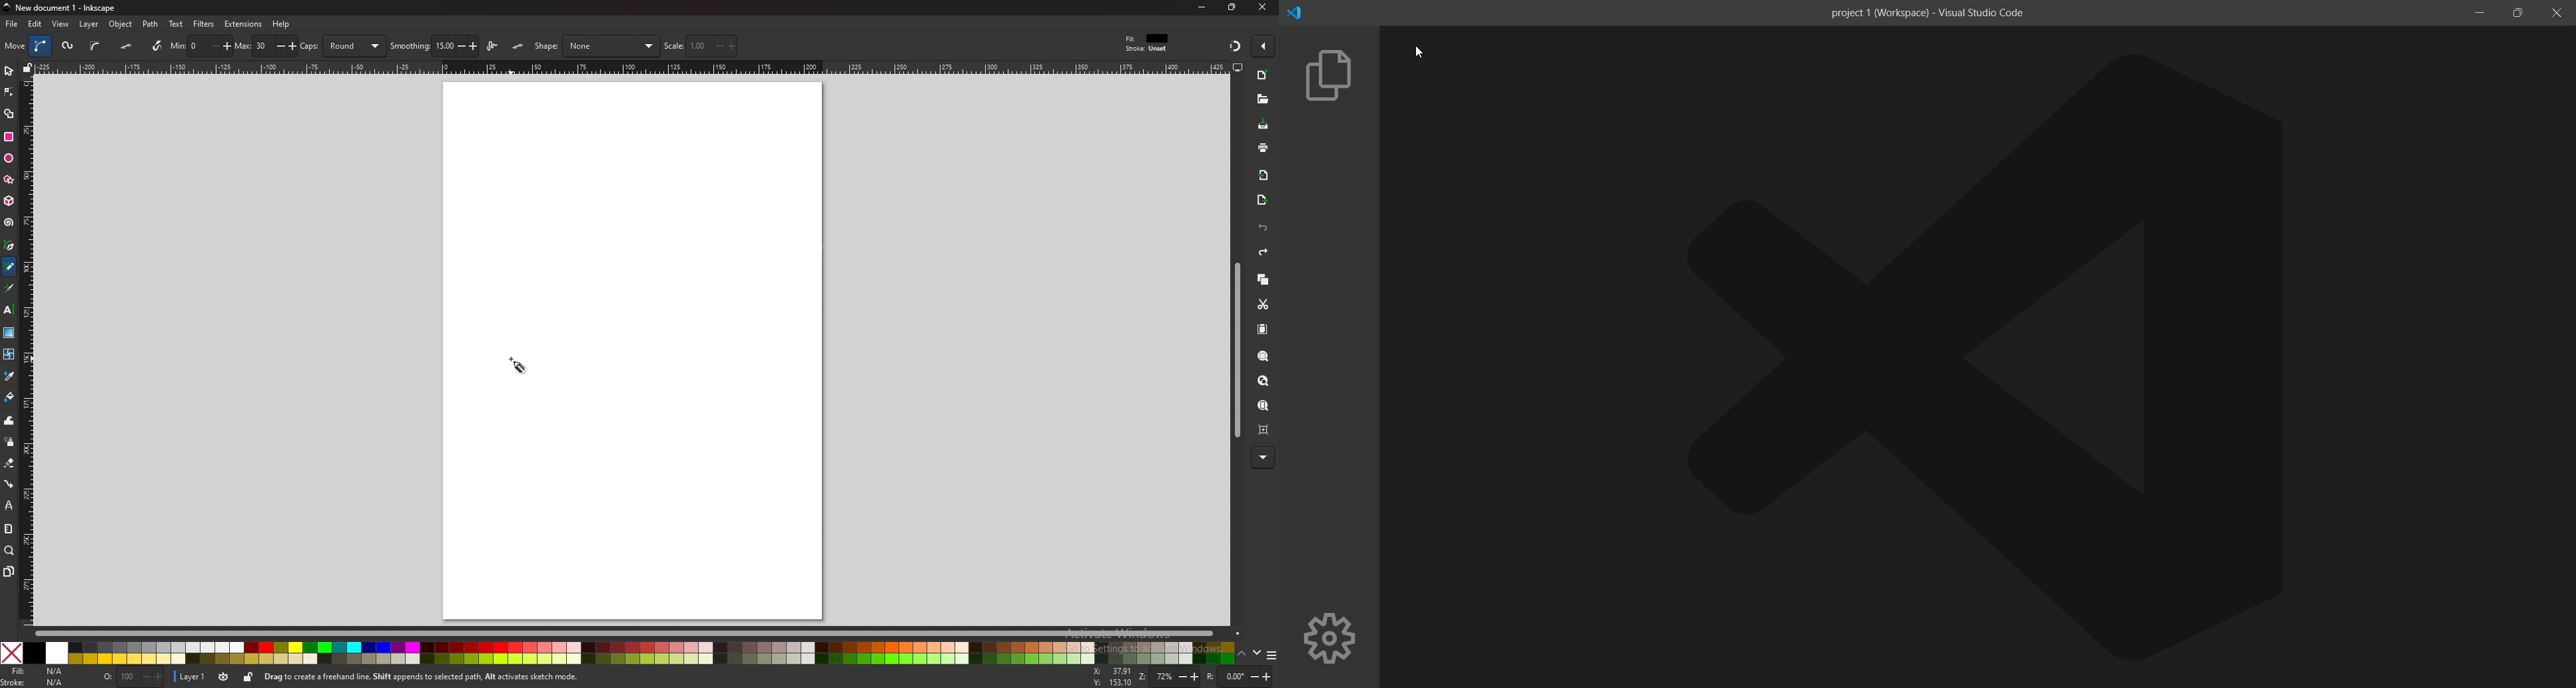  I want to click on enable snapping, so click(1262, 46).